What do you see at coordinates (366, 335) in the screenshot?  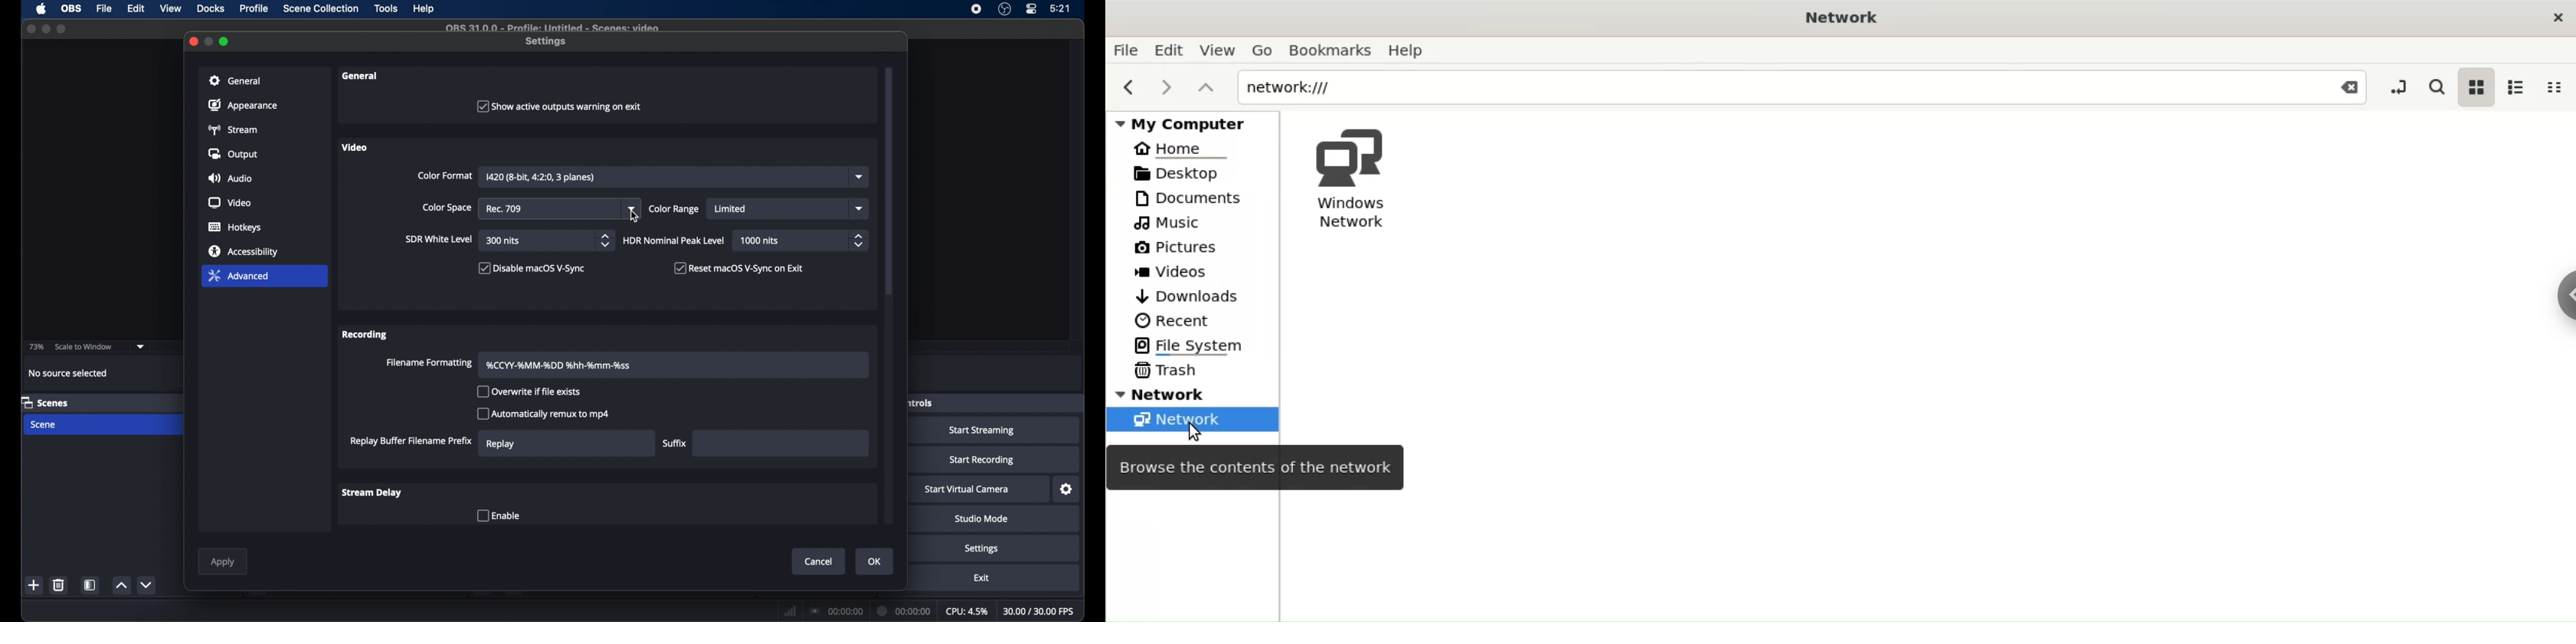 I see `recording` at bounding box center [366, 335].